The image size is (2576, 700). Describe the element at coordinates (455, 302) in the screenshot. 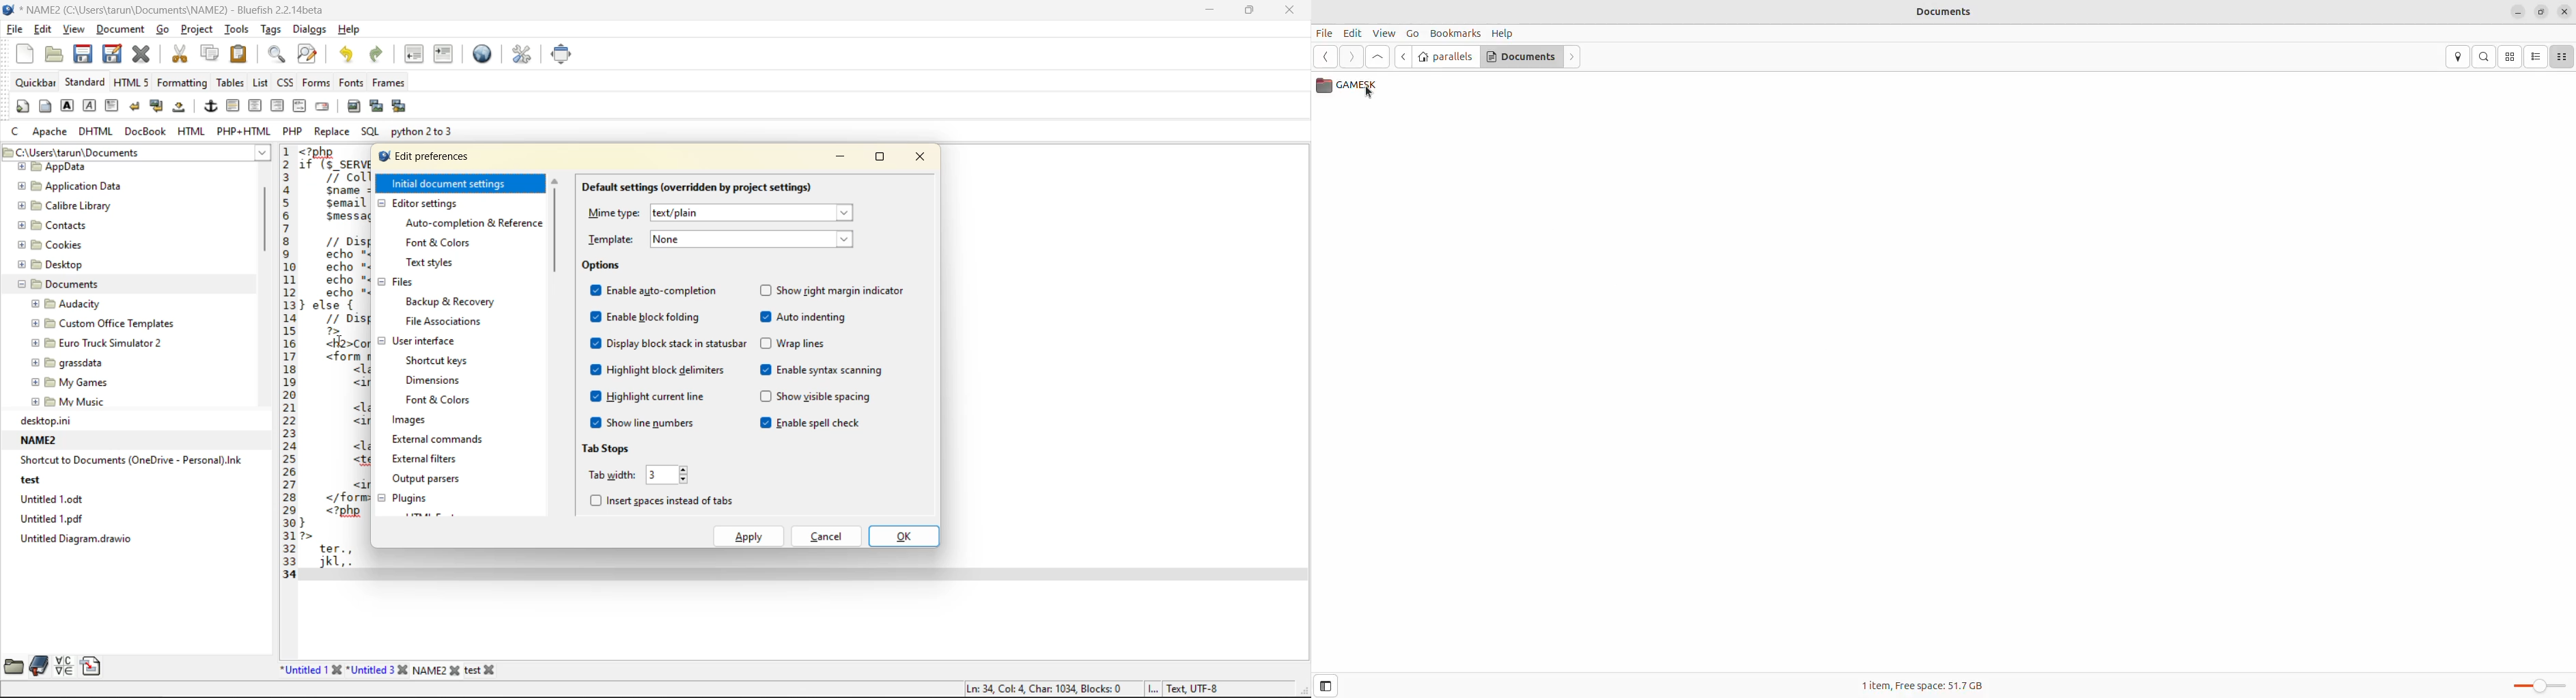

I see `backup and recovery` at that location.